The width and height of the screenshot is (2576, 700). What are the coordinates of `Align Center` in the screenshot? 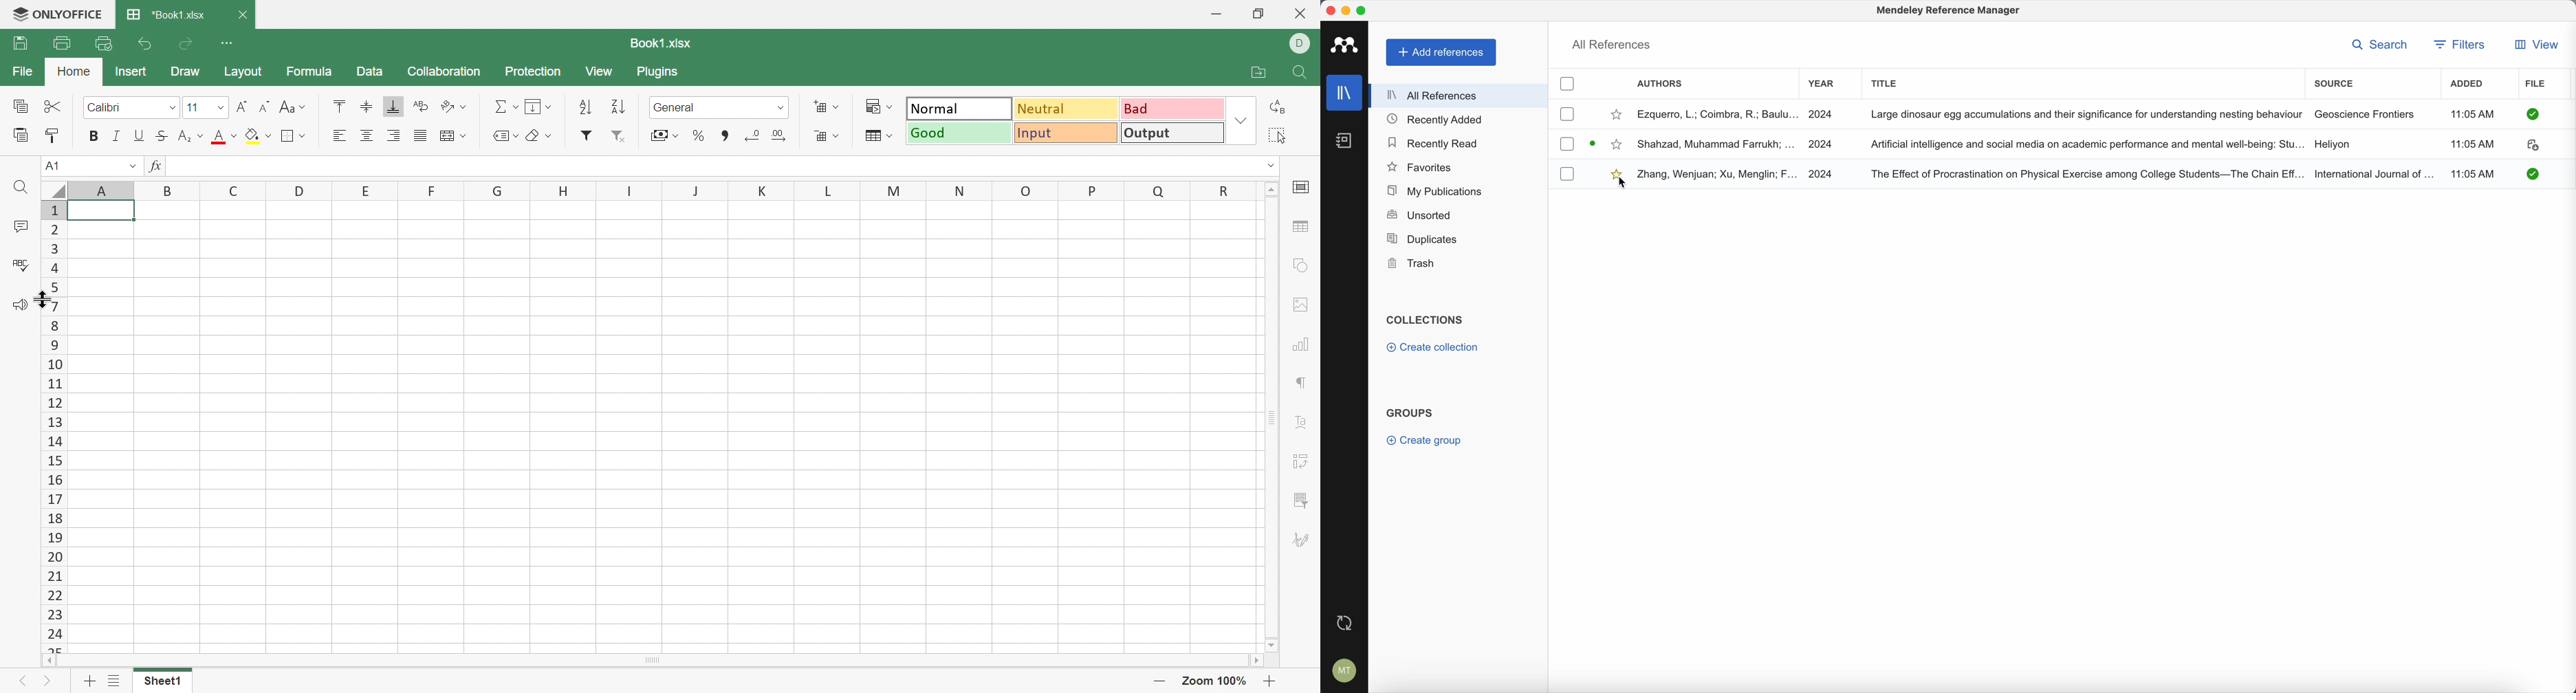 It's located at (370, 135).